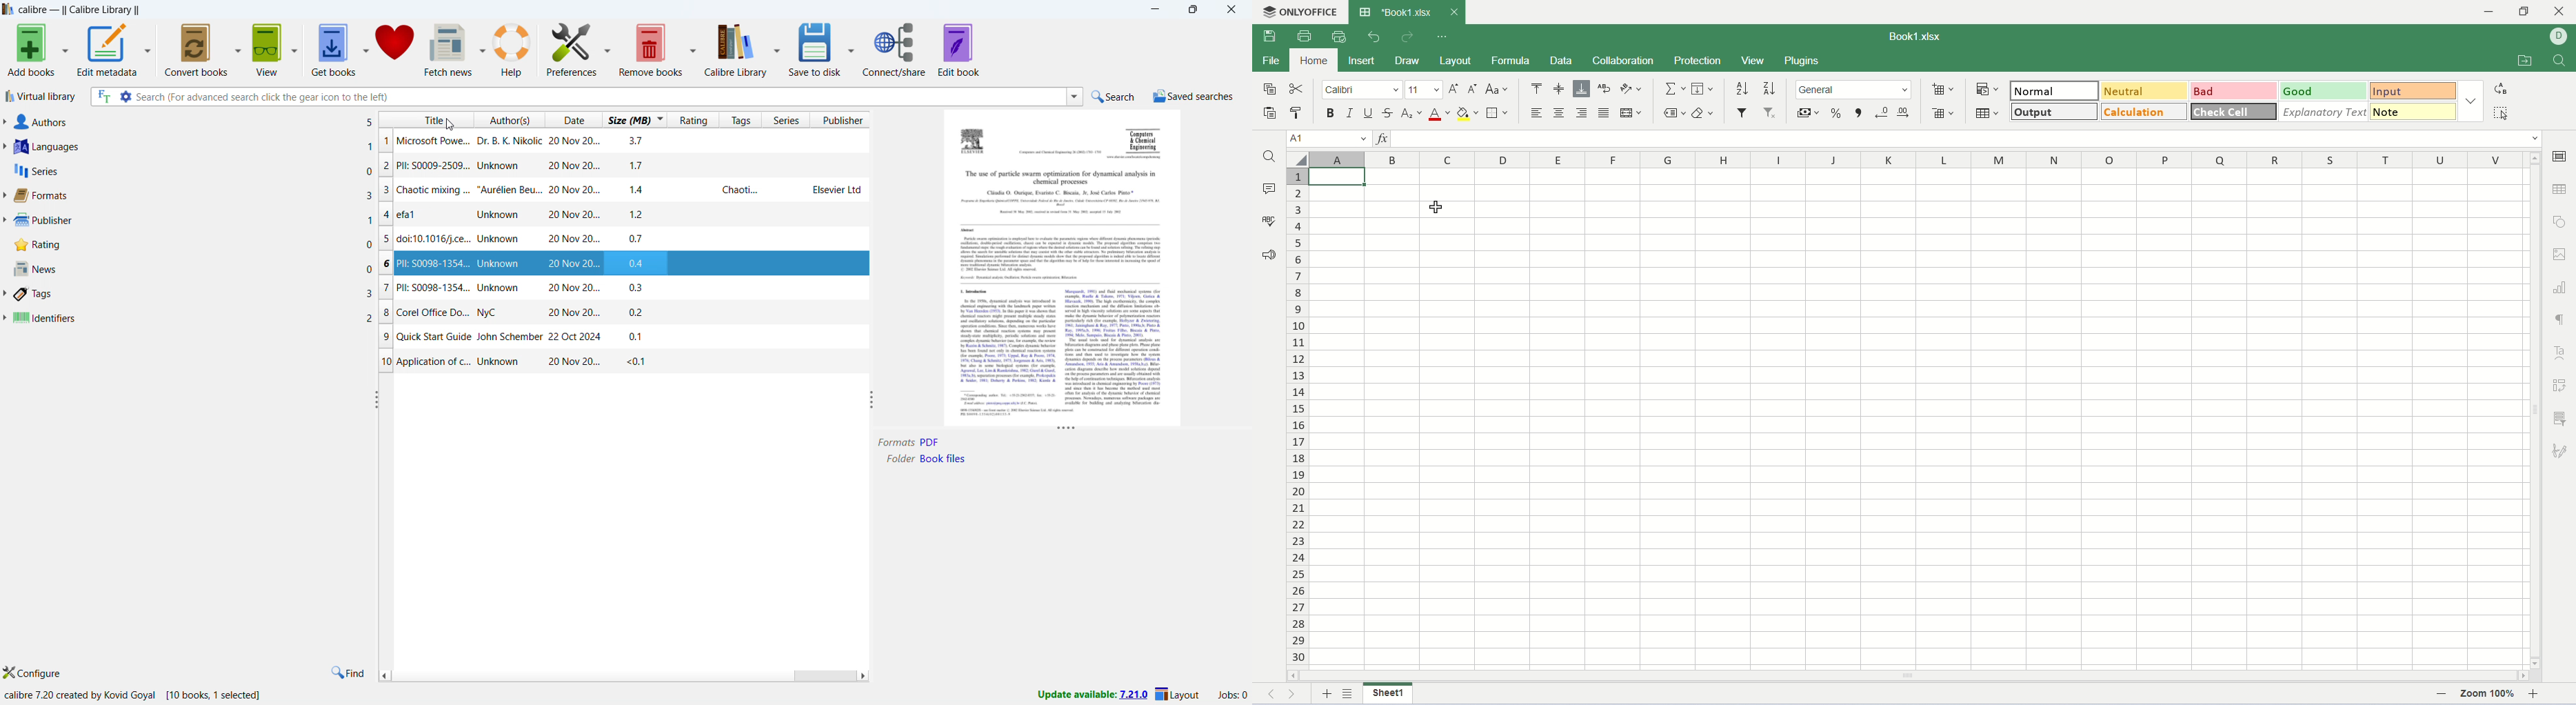  Describe the element at coordinates (192, 319) in the screenshot. I see `identifiers` at that location.